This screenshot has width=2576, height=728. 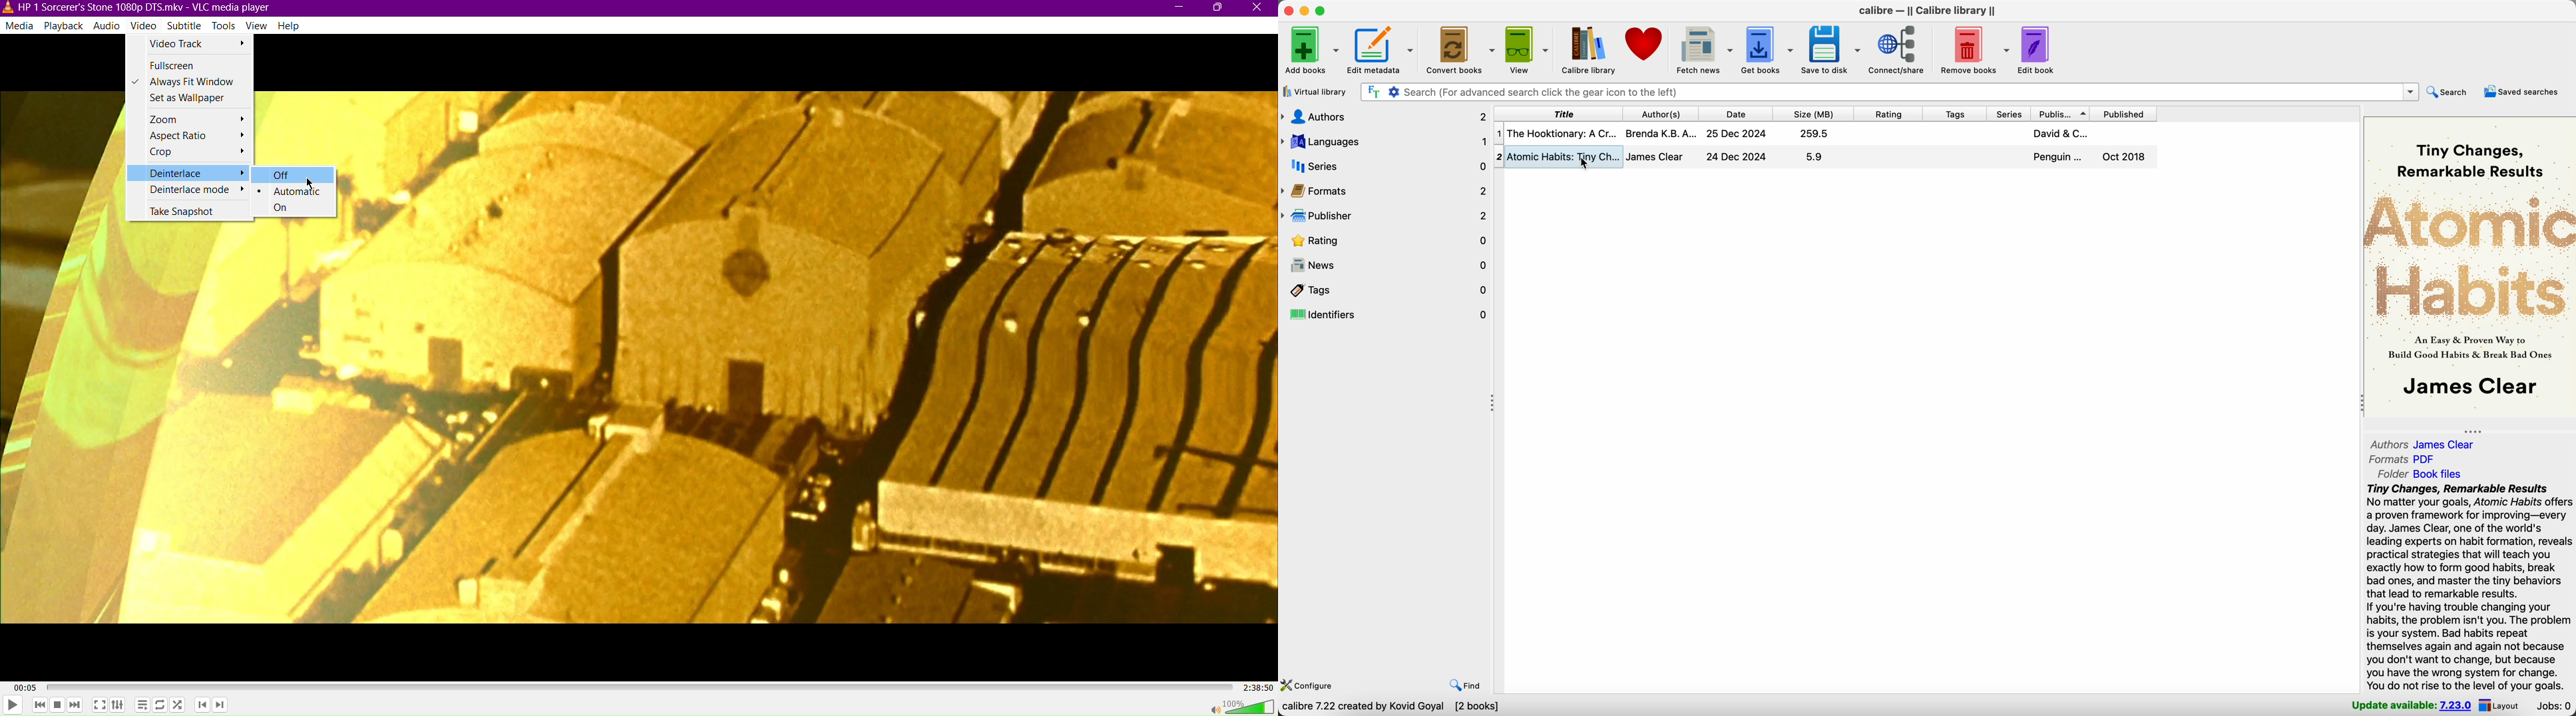 What do you see at coordinates (1887, 112) in the screenshot?
I see `rating` at bounding box center [1887, 112].